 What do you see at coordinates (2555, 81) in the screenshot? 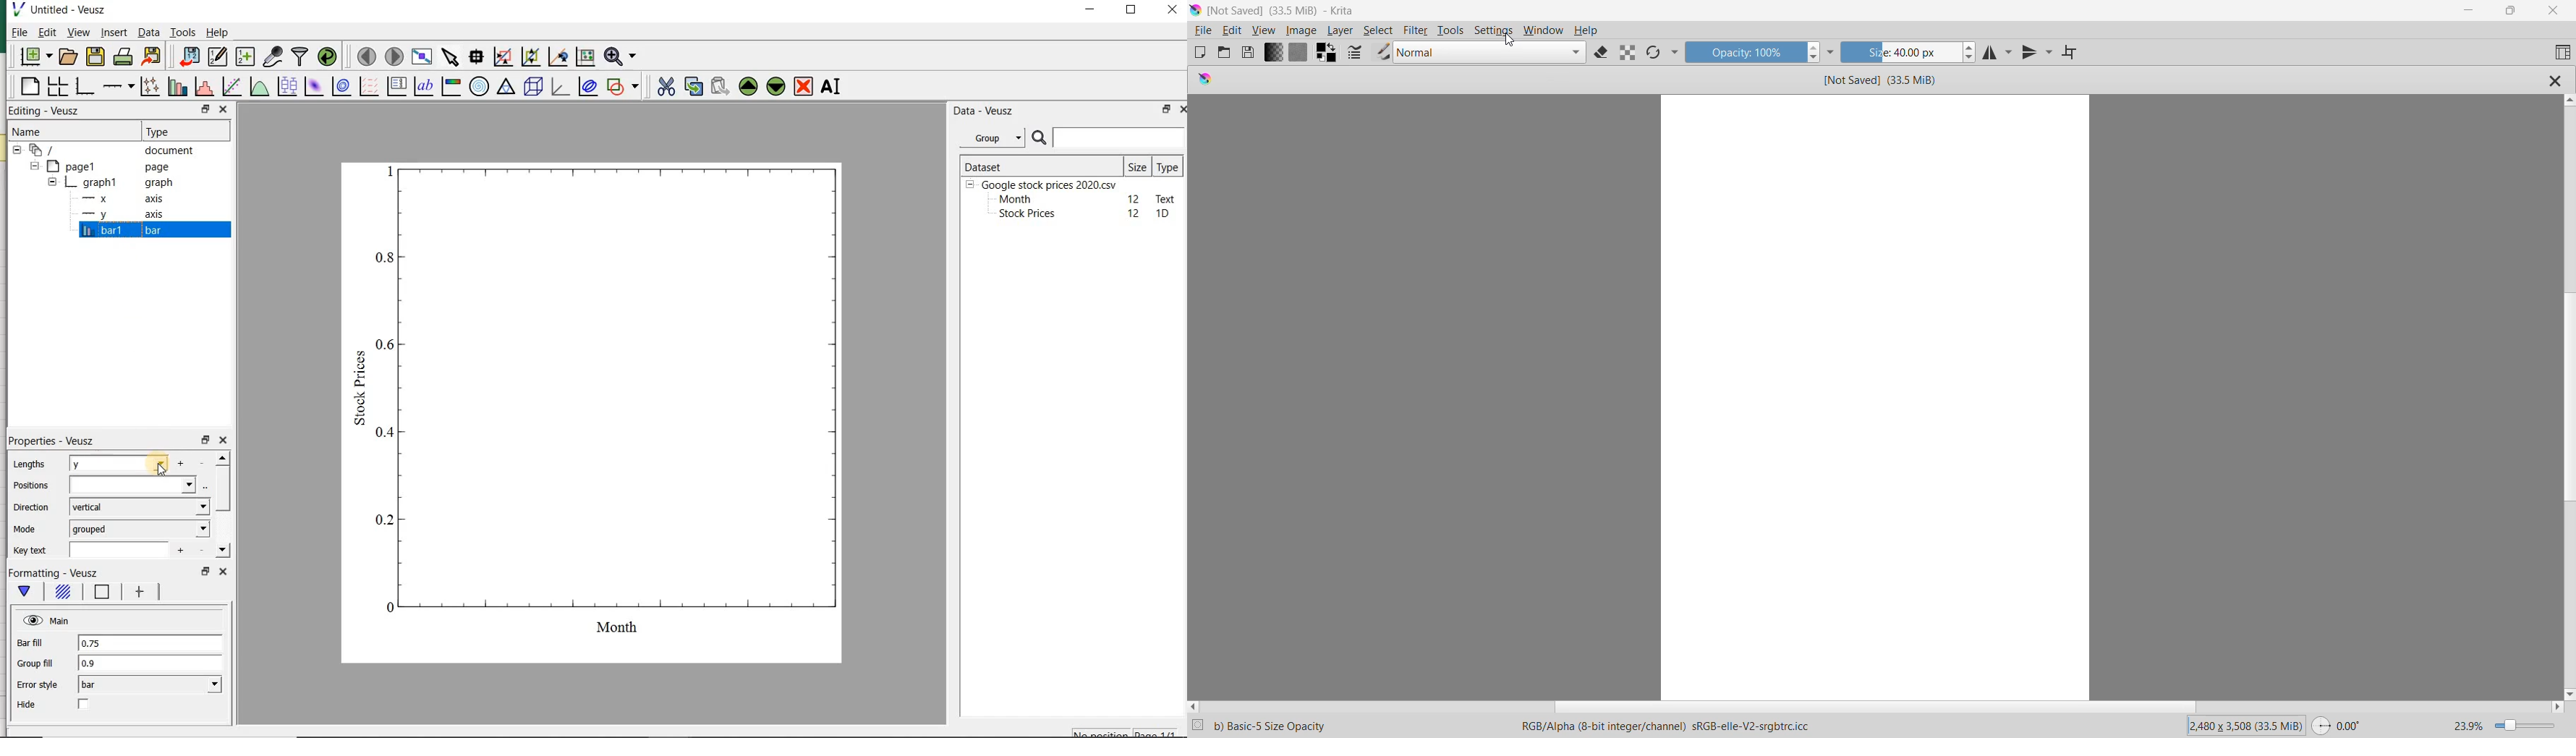
I see `Close` at bounding box center [2555, 81].